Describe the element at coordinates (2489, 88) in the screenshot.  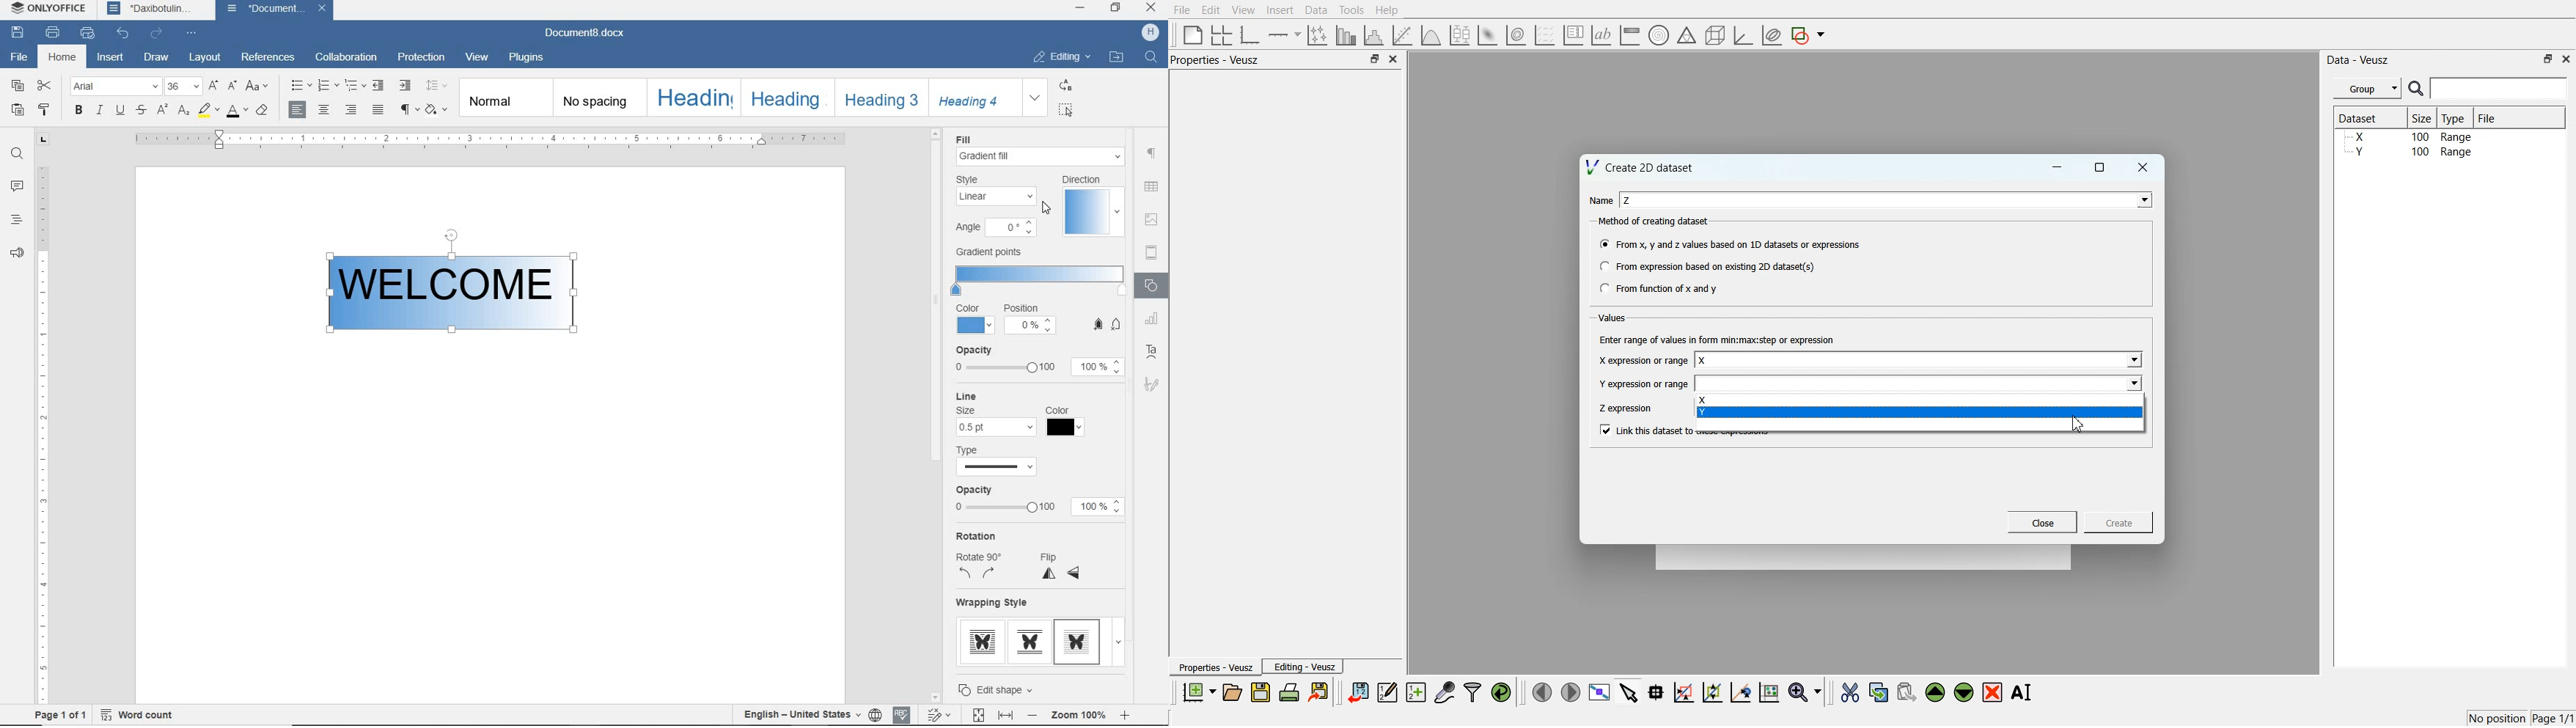
I see `Search Bar` at that location.